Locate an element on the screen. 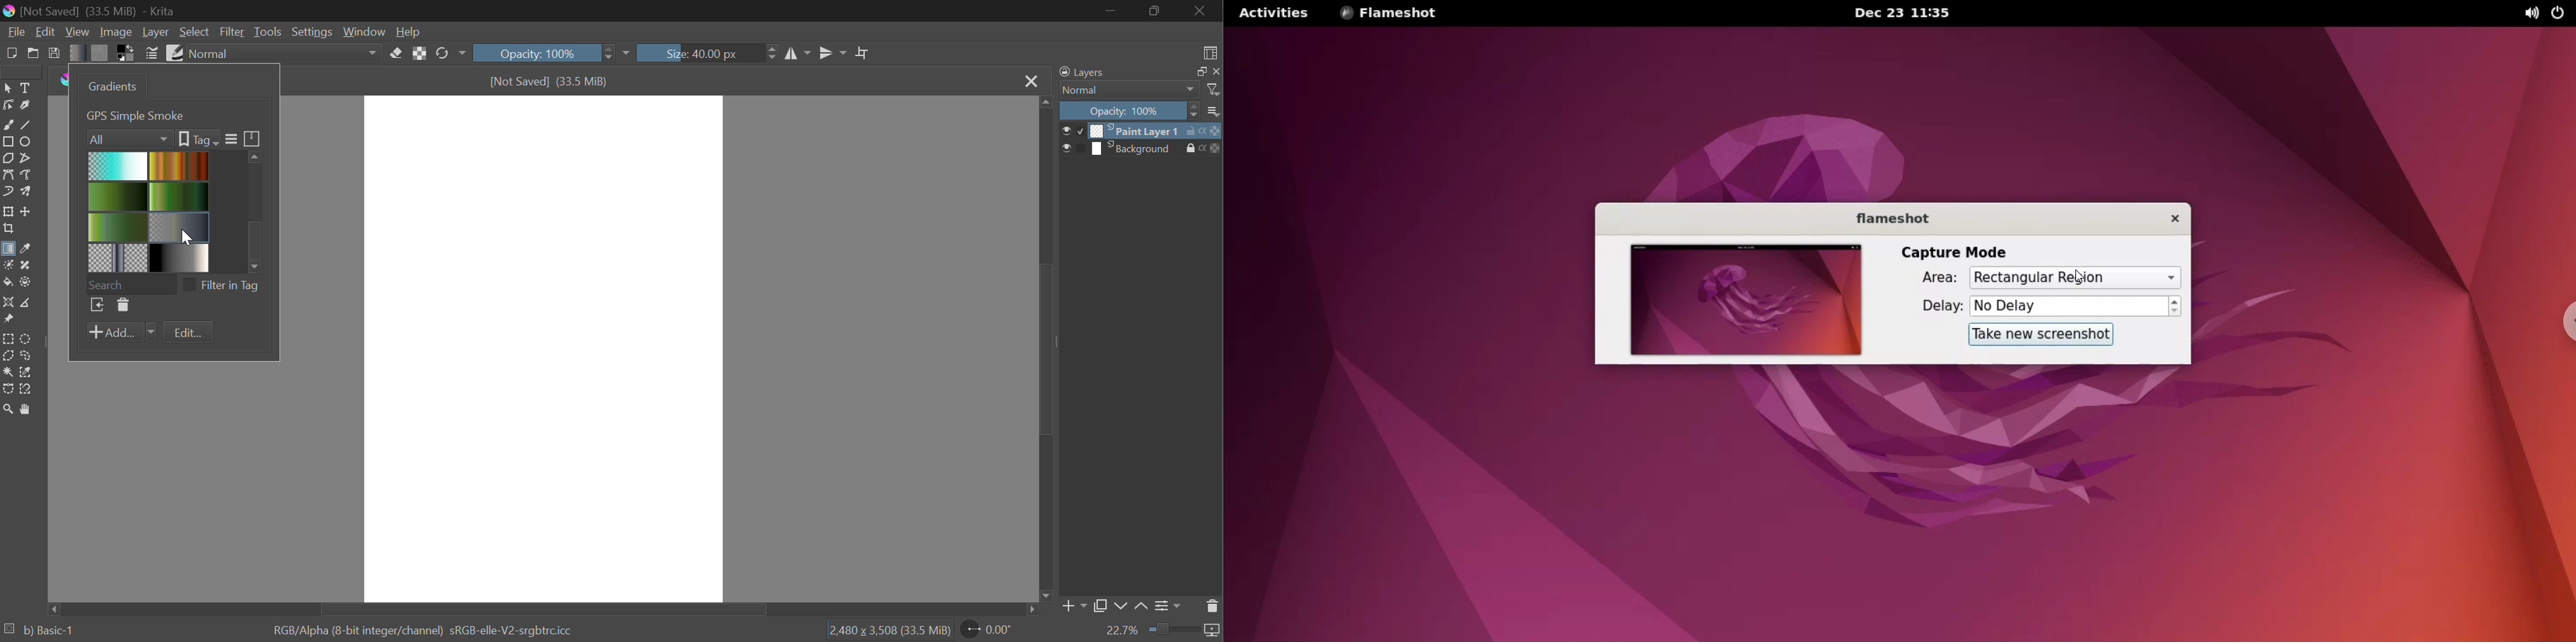 The width and height of the screenshot is (2576, 644). Tag is located at coordinates (197, 139).